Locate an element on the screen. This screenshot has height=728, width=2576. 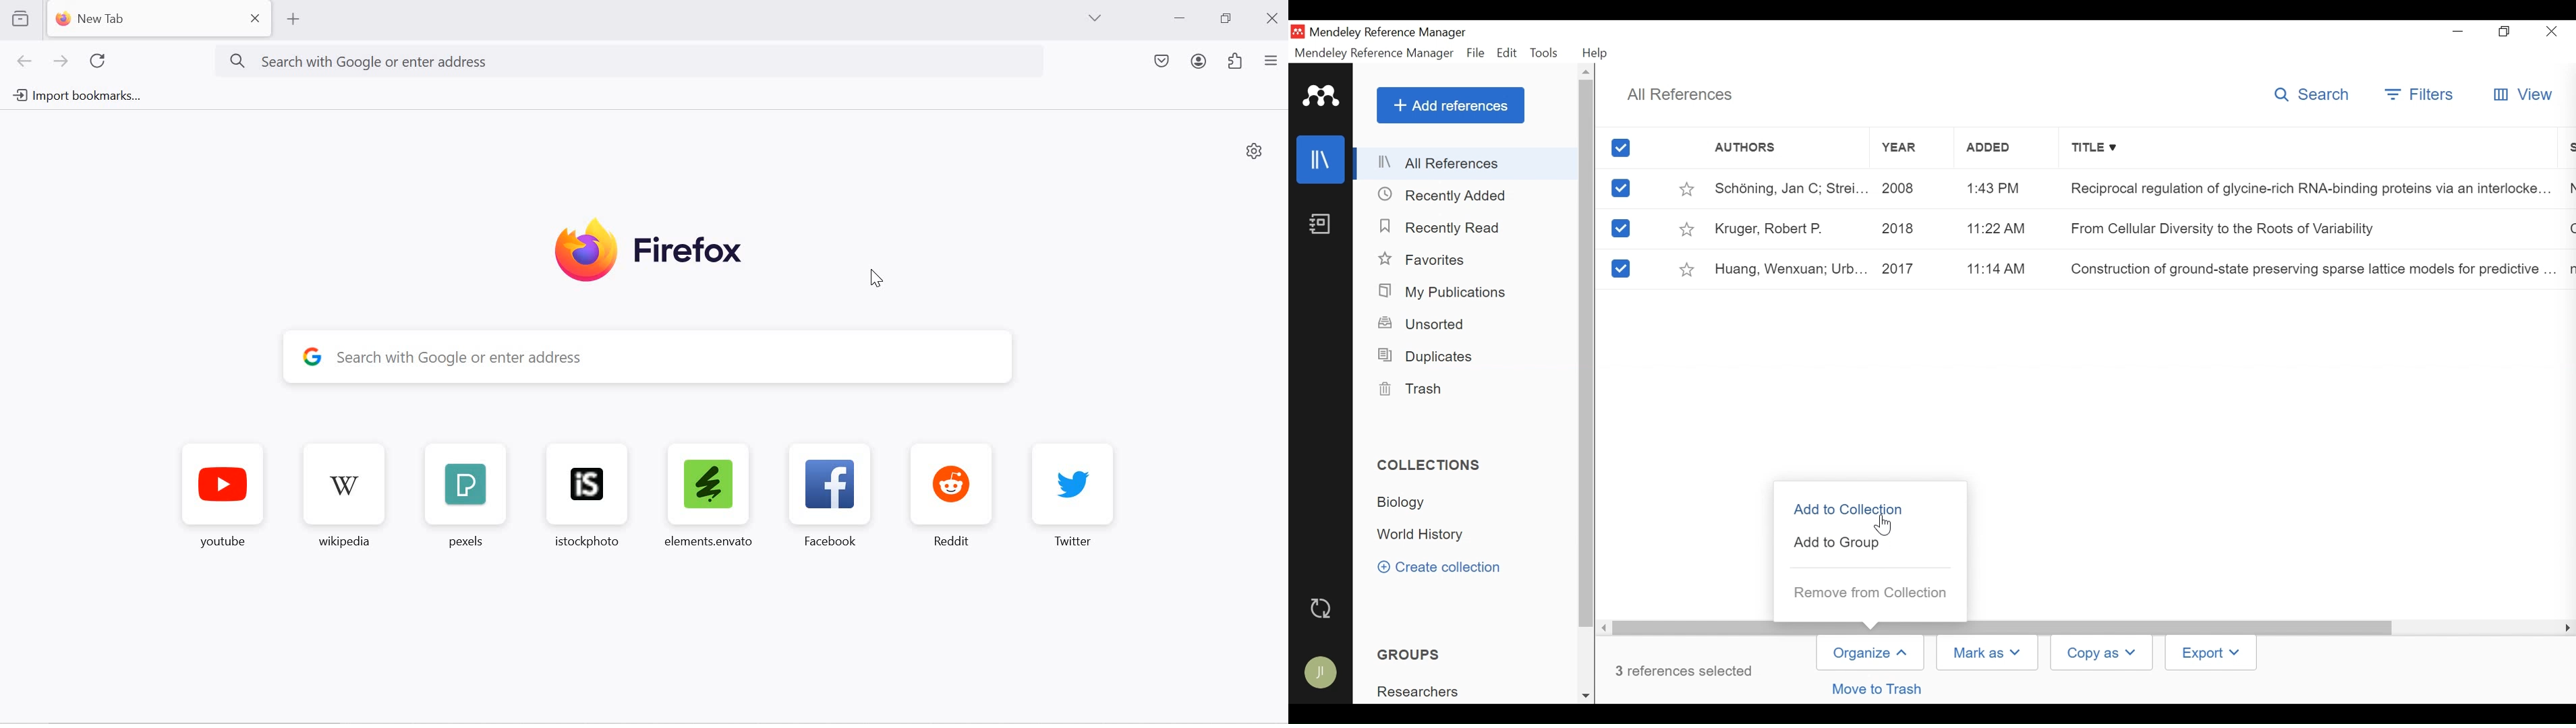
open application menu is located at coordinates (1272, 59).